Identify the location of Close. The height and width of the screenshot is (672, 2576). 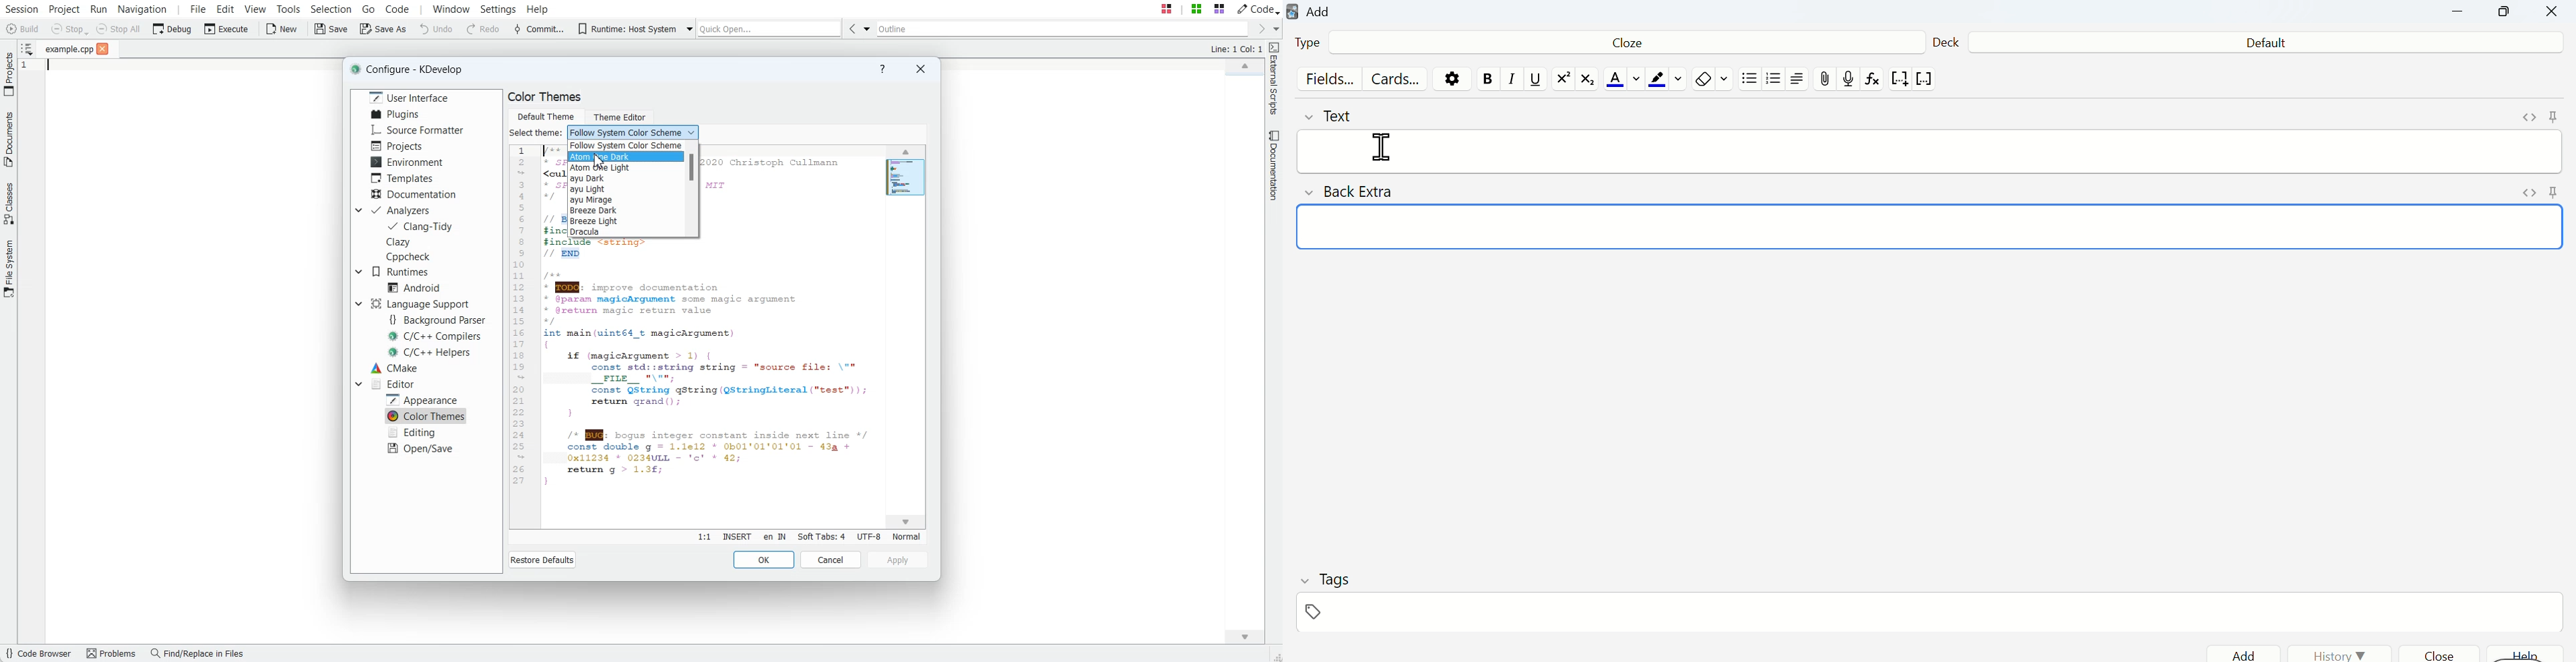
(2550, 13).